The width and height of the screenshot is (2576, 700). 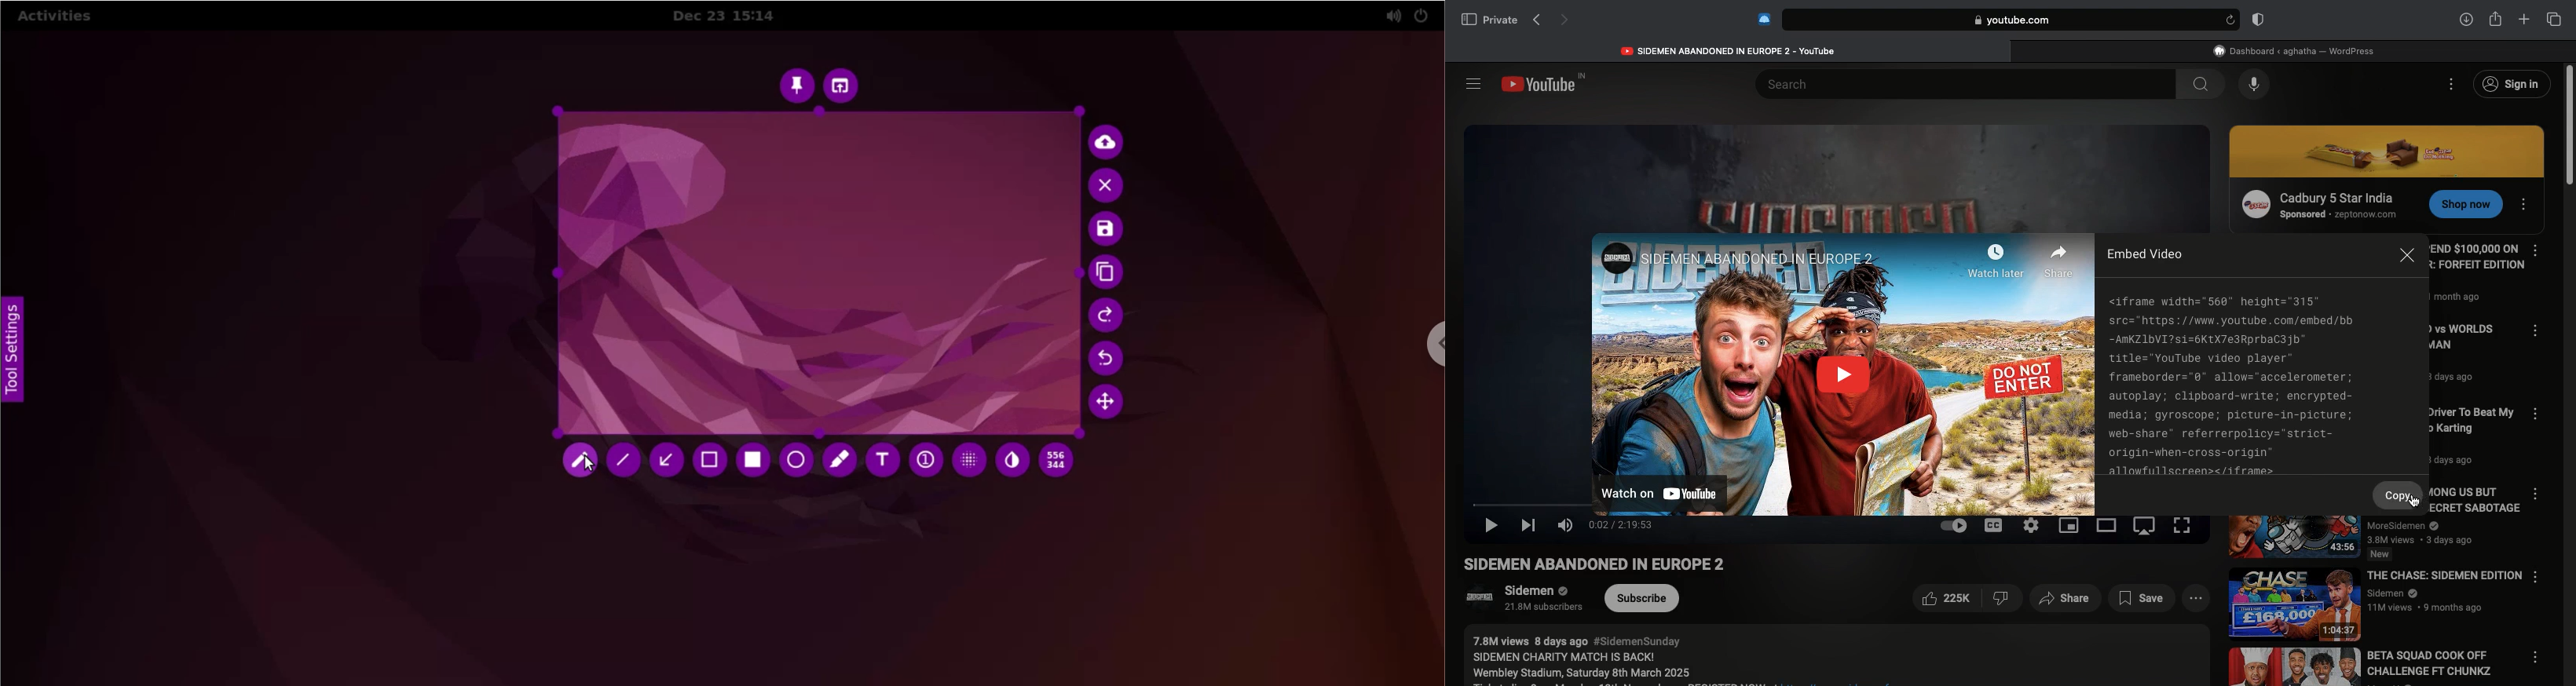 I want to click on search, so click(x=2199, y=84).